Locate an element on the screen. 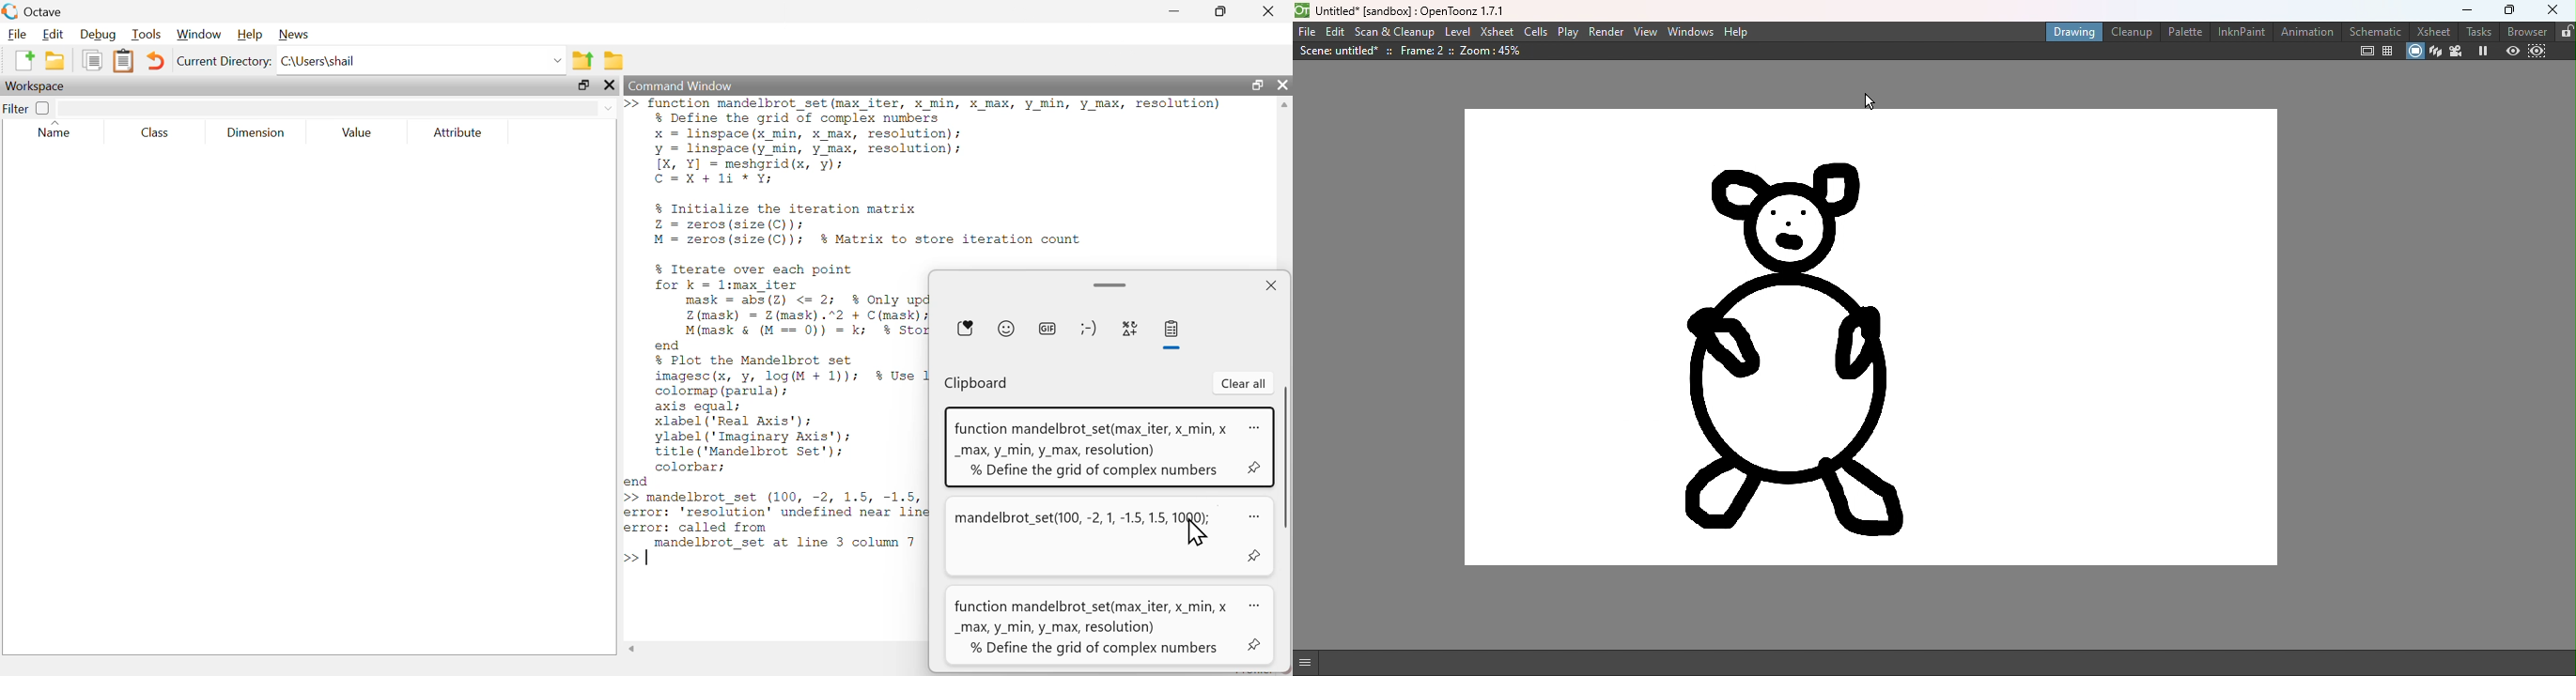 This screenshot has height=700, width=2576. minimize is located at coordinates (1114, 286).